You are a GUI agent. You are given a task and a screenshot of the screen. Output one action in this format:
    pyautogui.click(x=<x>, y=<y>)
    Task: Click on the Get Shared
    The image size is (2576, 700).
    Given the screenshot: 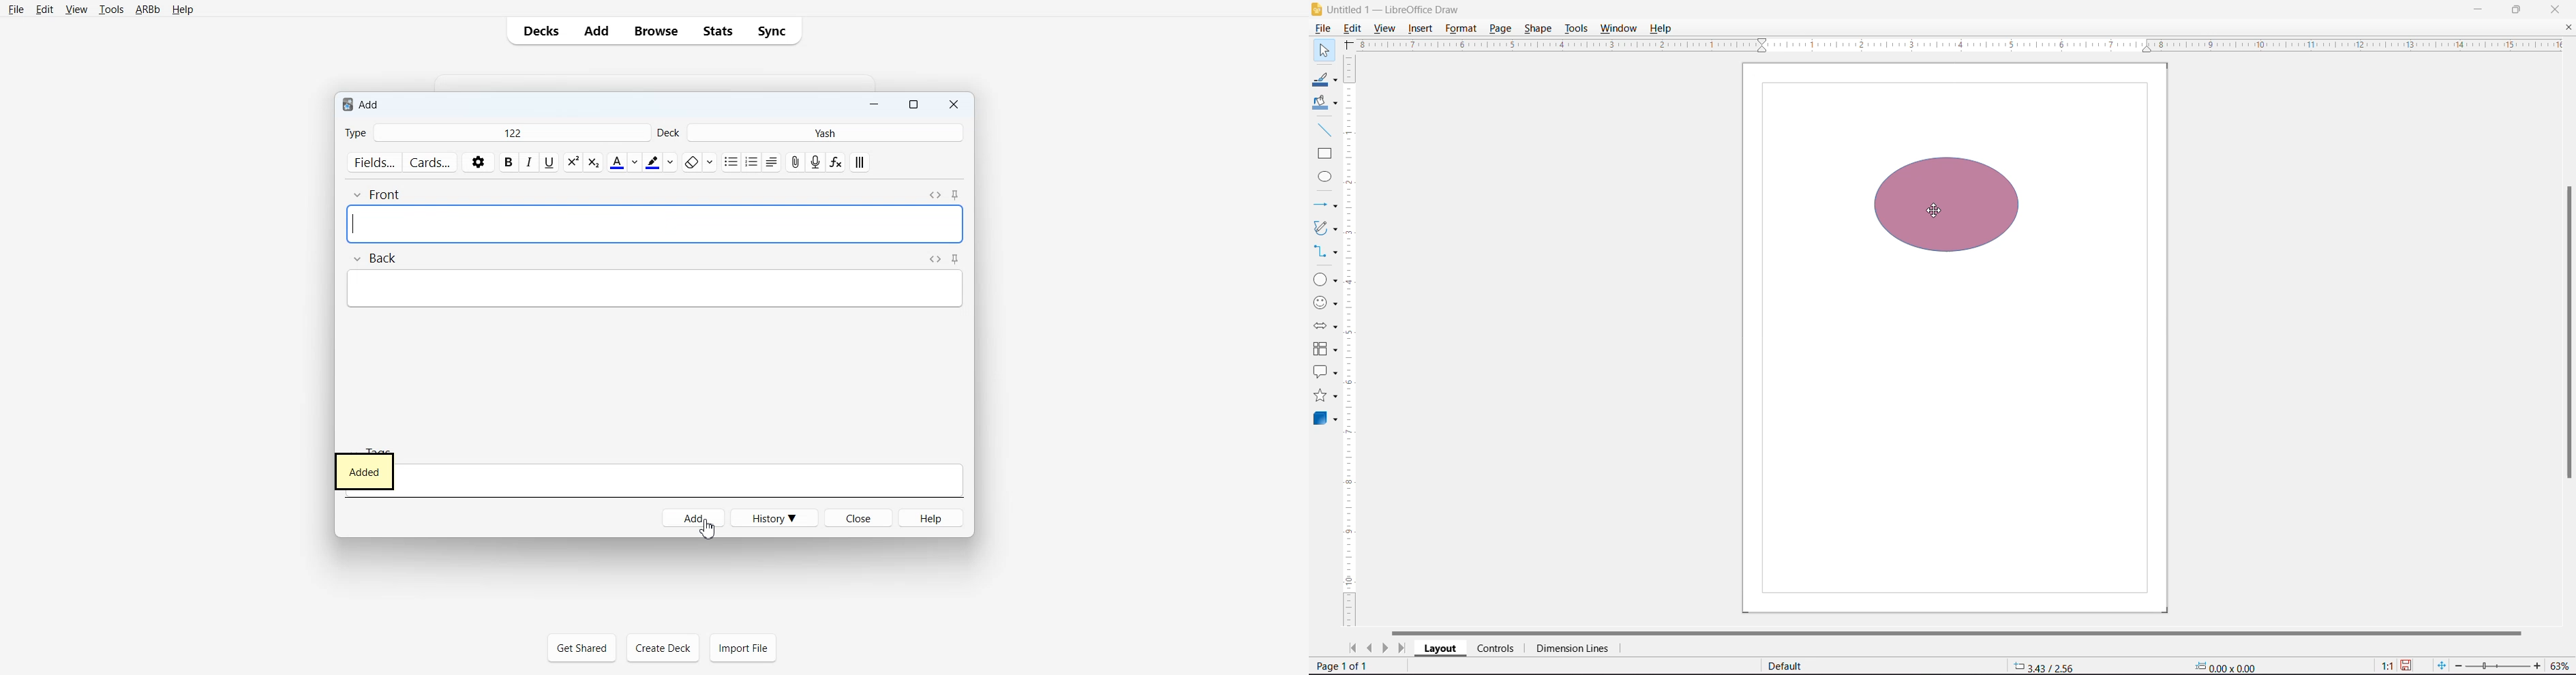 What is the action you would take?
    pyautogui.click(x=581, y=648)
    